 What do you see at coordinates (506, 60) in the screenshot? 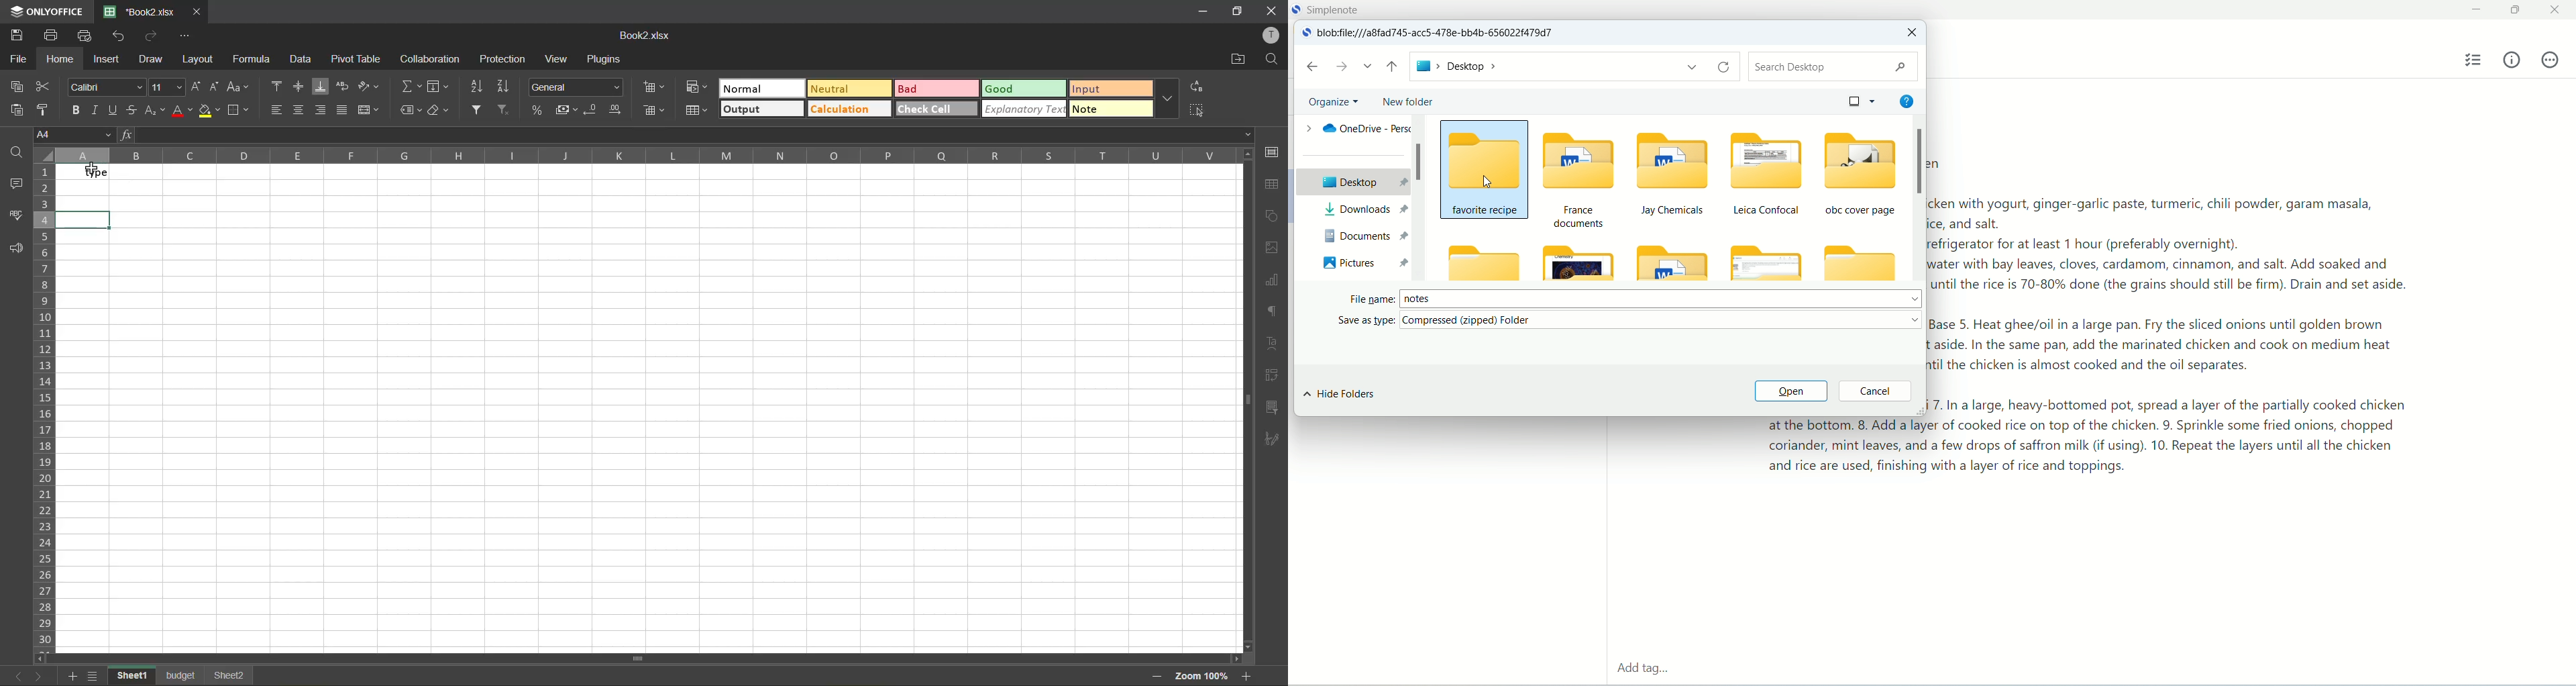
I see `protection` at bounding box center [506, 60].